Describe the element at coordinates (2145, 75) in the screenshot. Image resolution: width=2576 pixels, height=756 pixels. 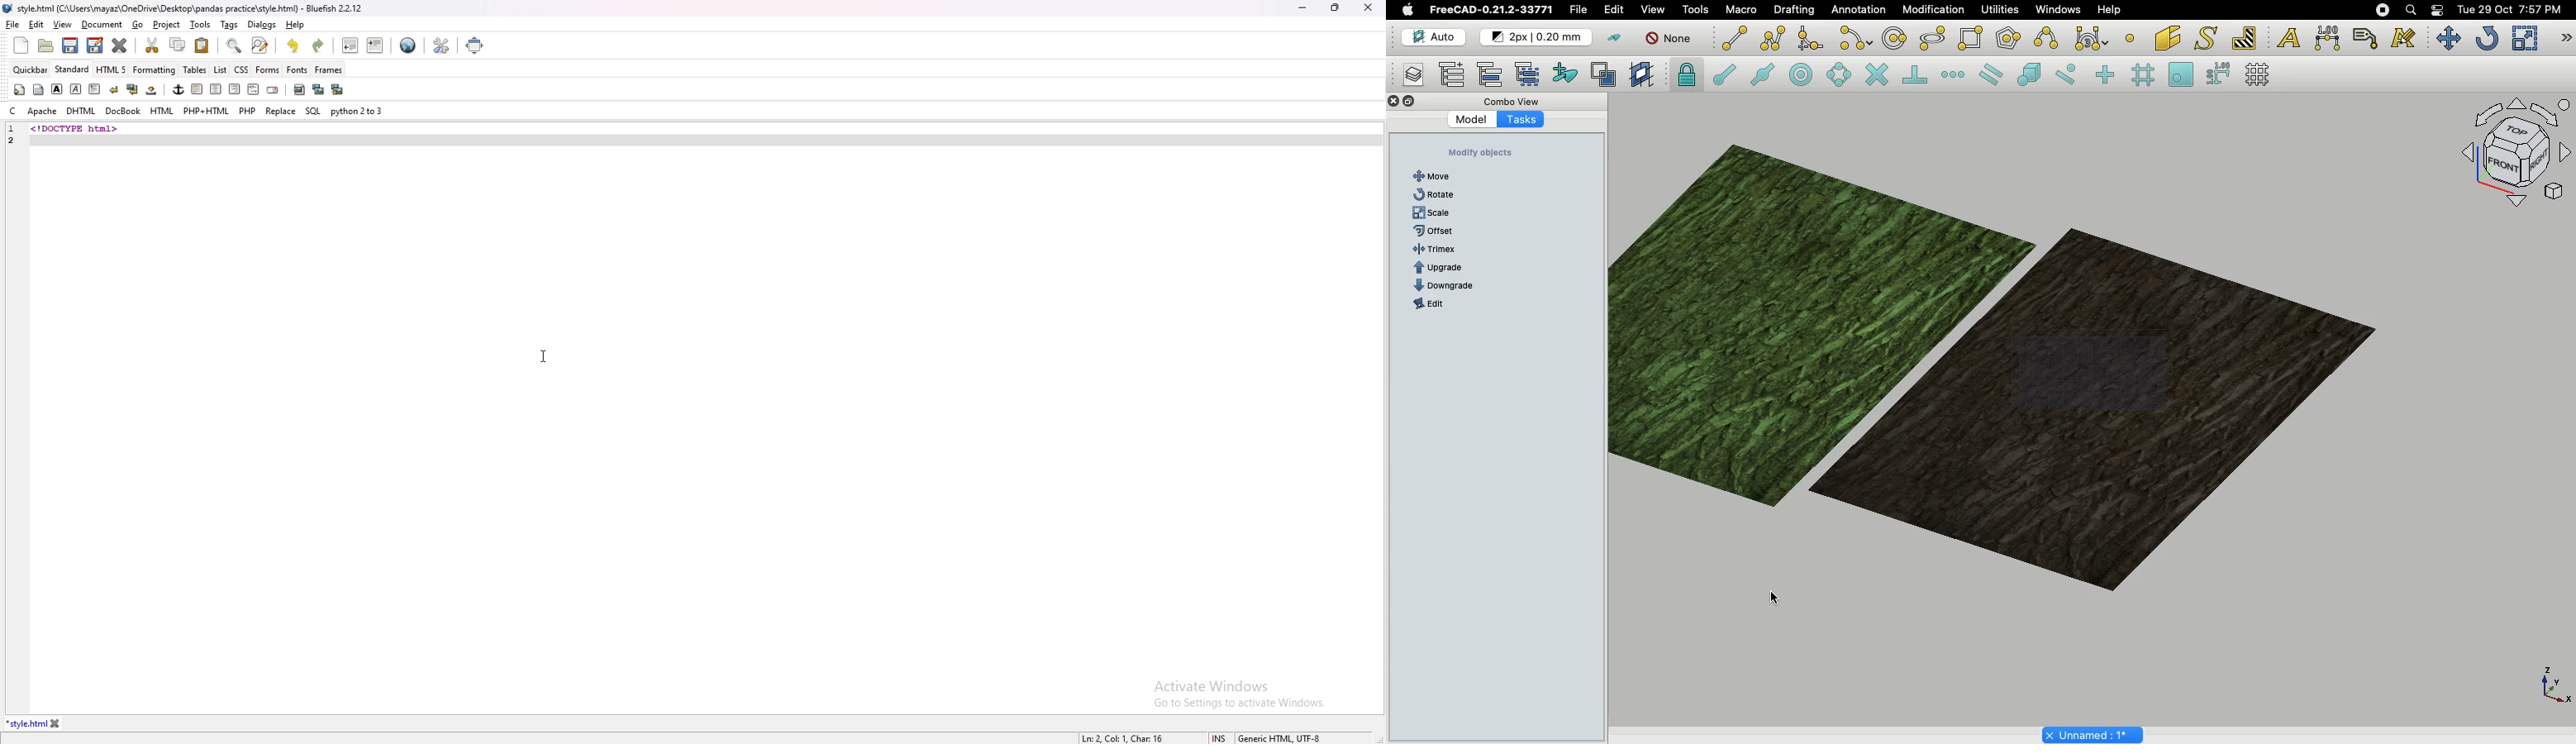
I see `Snap grid` at that location.